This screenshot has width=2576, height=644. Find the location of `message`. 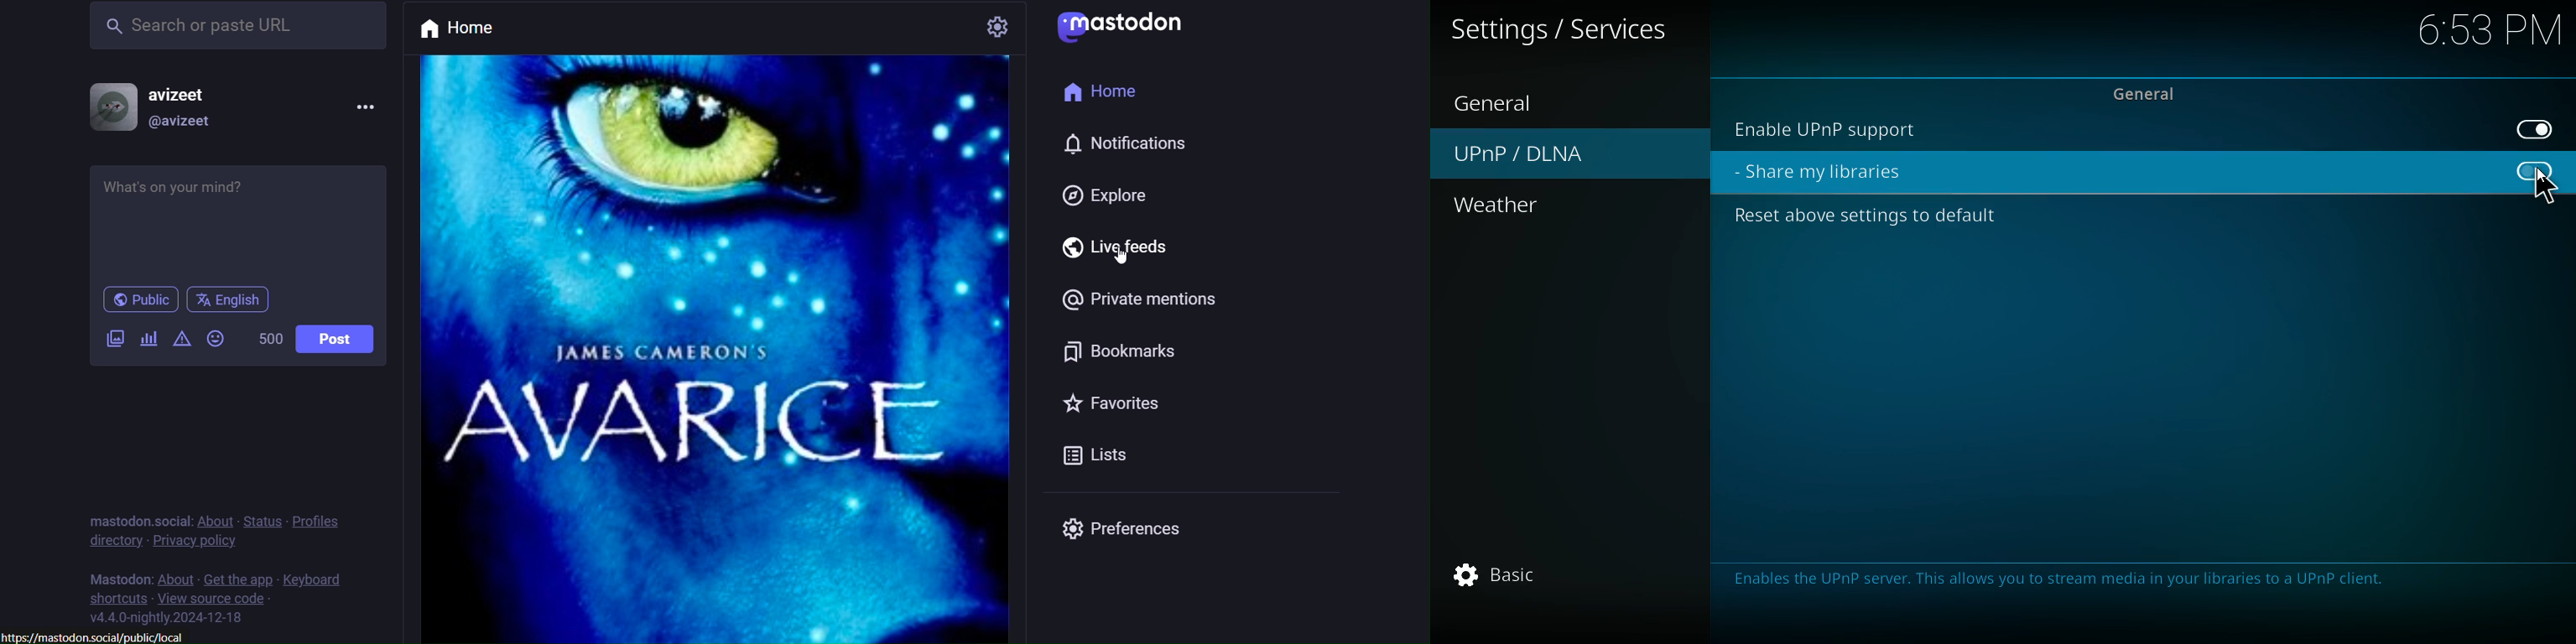

message is located at coordinates (2143, 592).